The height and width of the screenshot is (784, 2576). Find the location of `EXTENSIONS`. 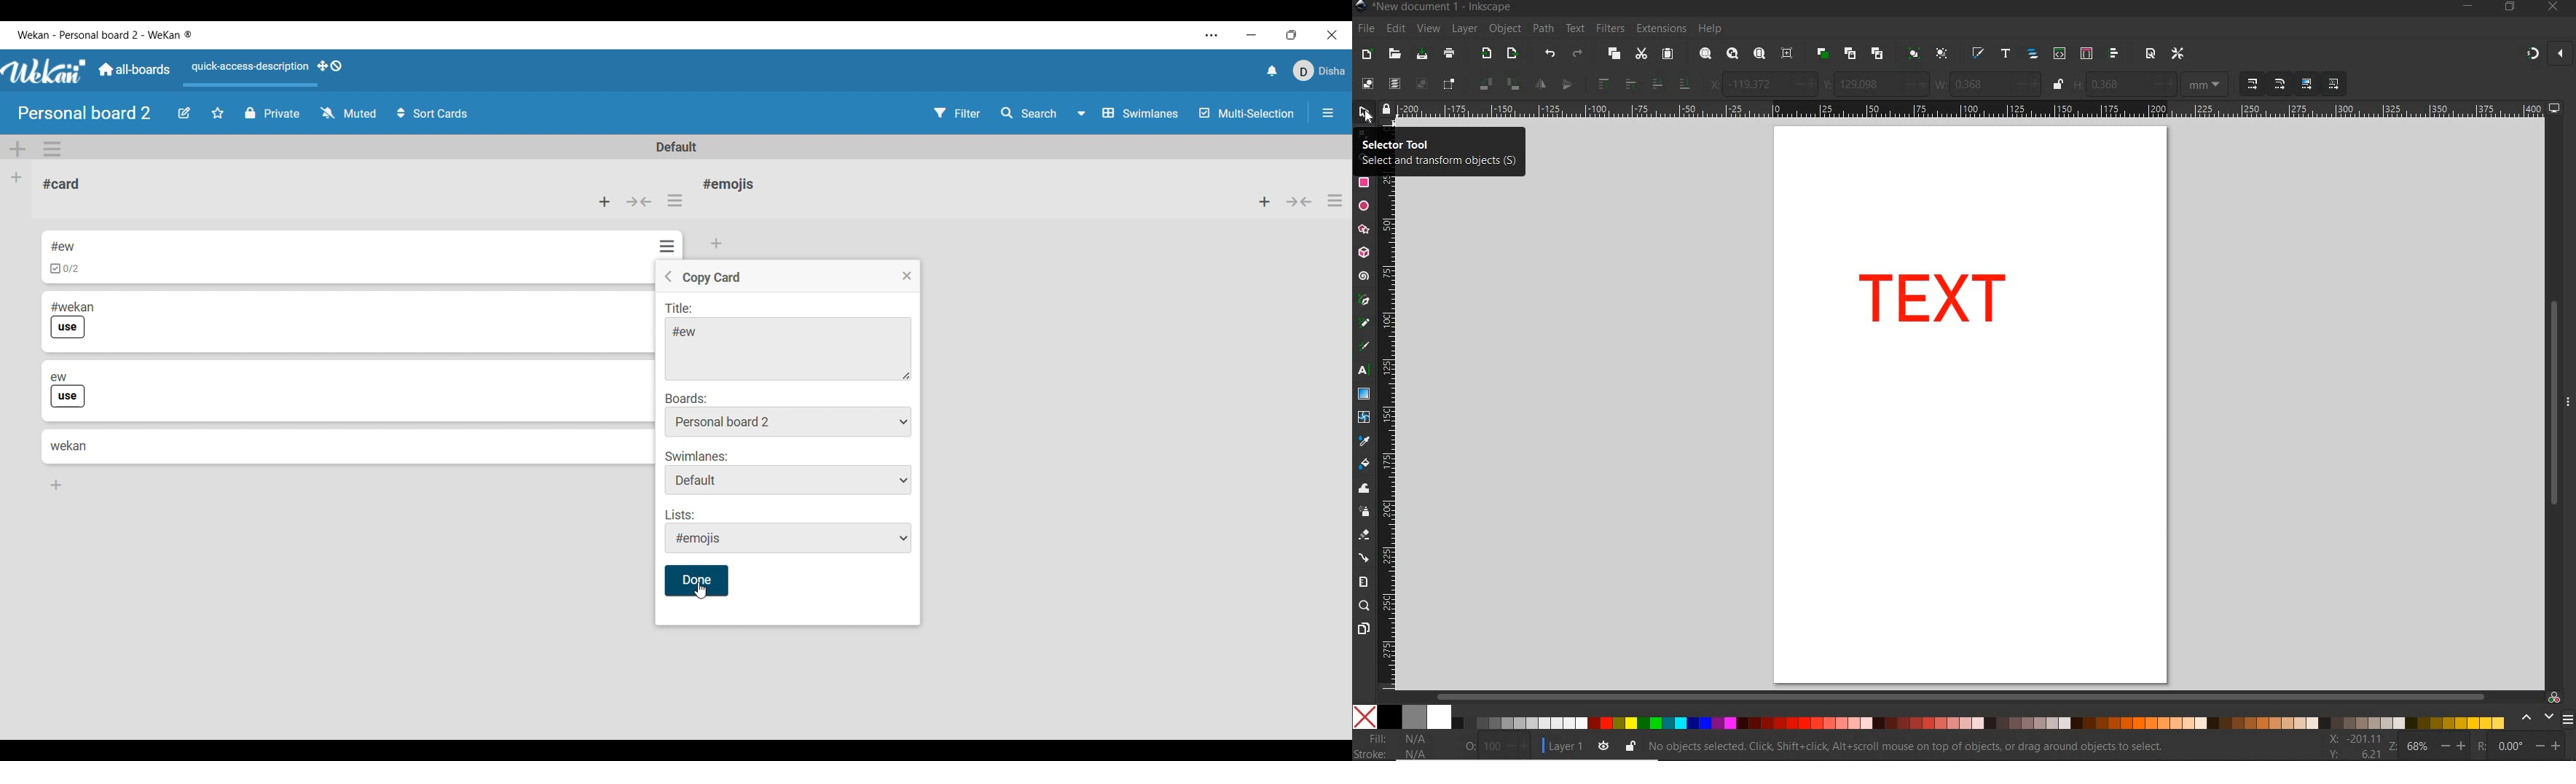

EXTENSIONS is located at coordinates (1660, 28).